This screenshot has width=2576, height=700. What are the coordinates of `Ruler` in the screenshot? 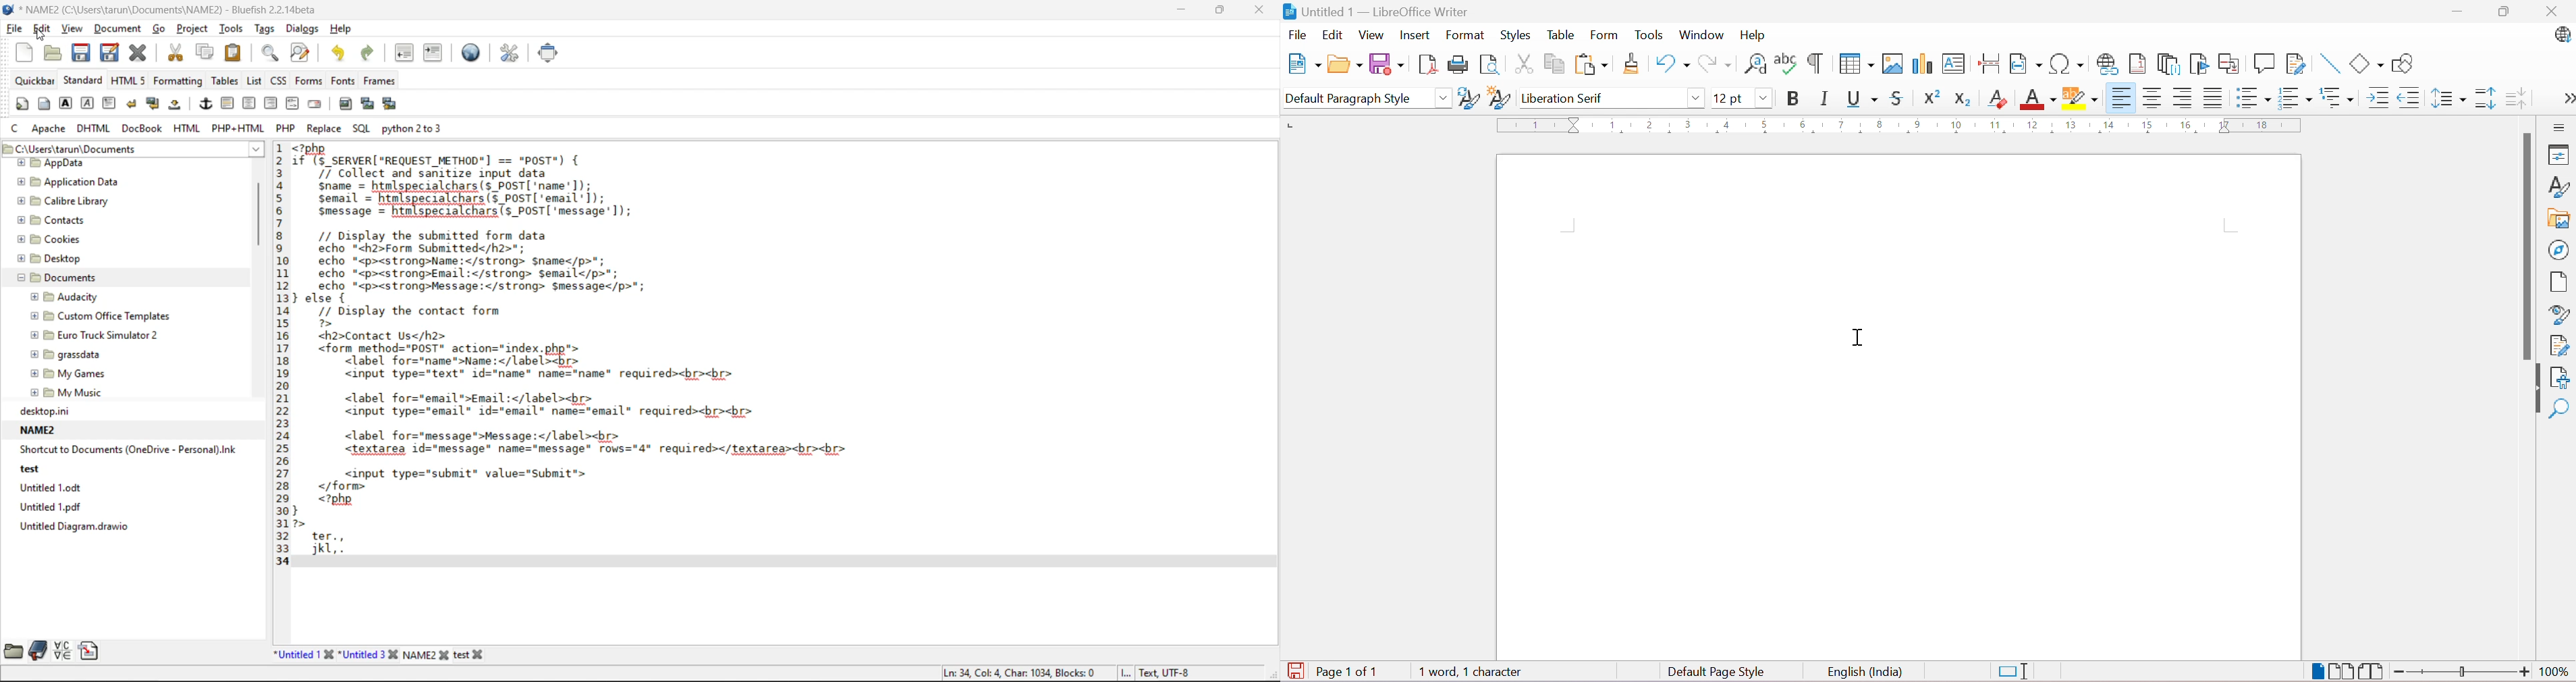 It's located at (1900, 125).